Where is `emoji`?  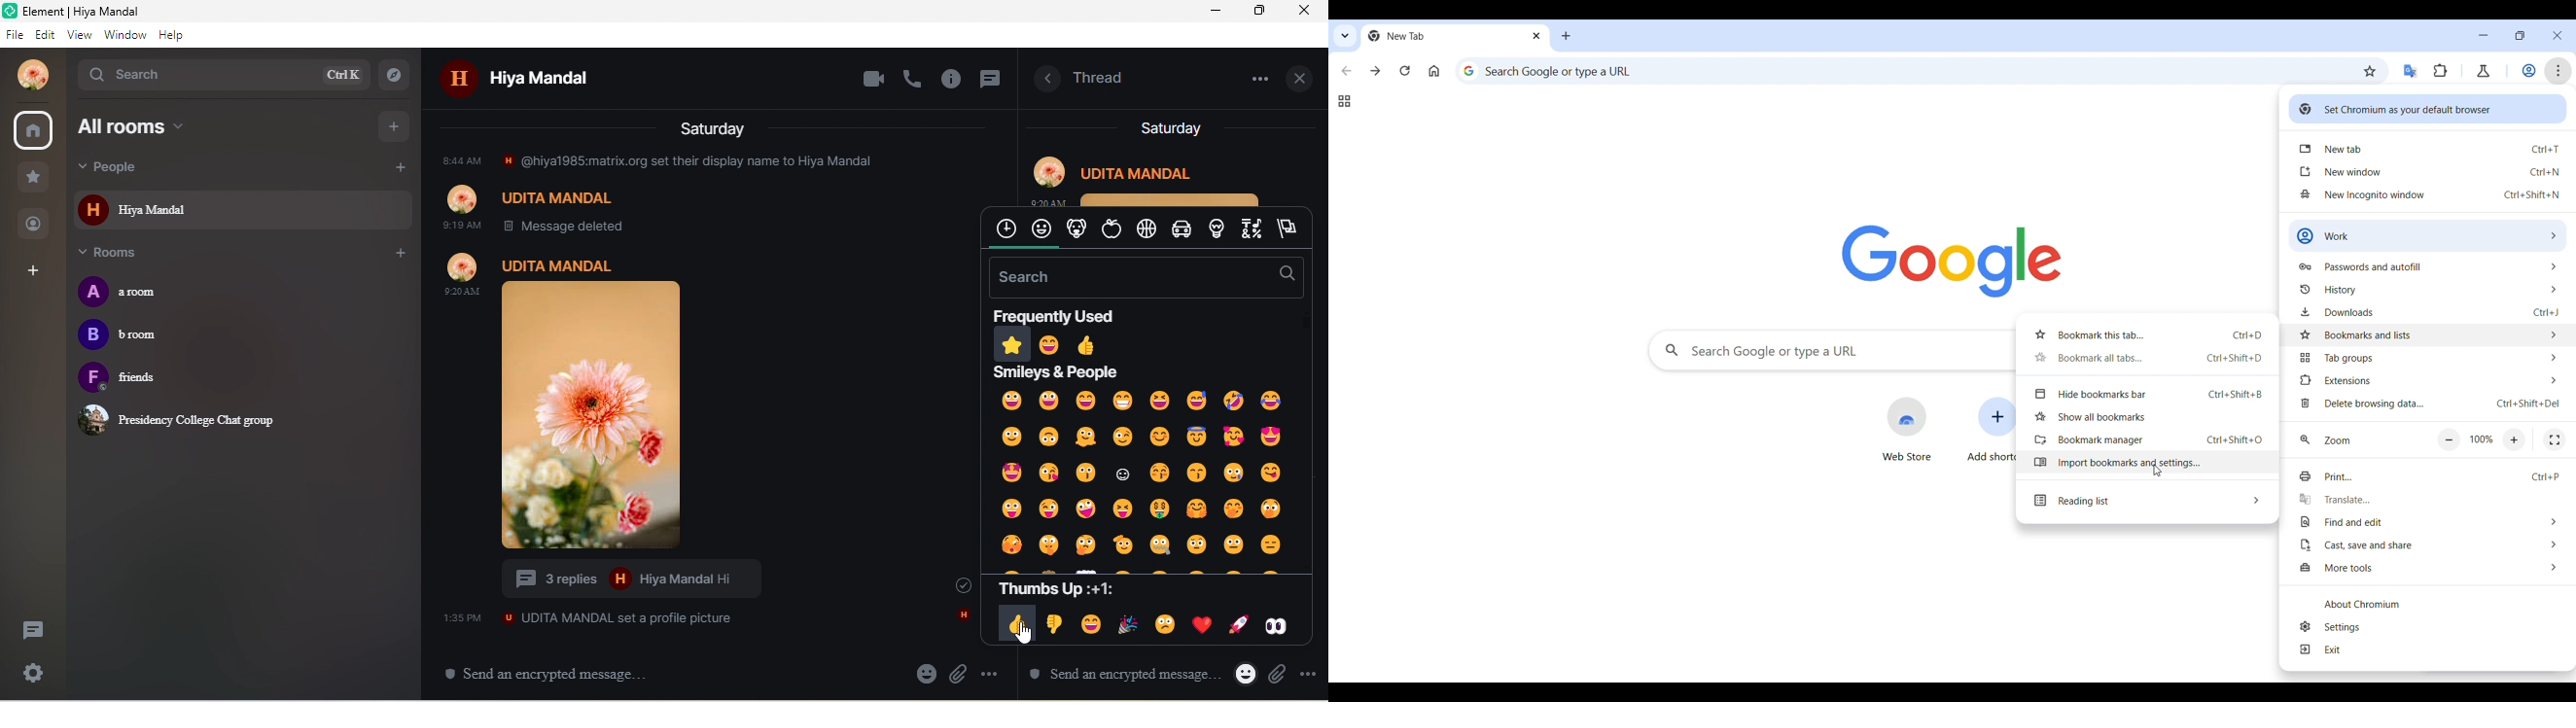 emoji is located at coordinates (926, 673).